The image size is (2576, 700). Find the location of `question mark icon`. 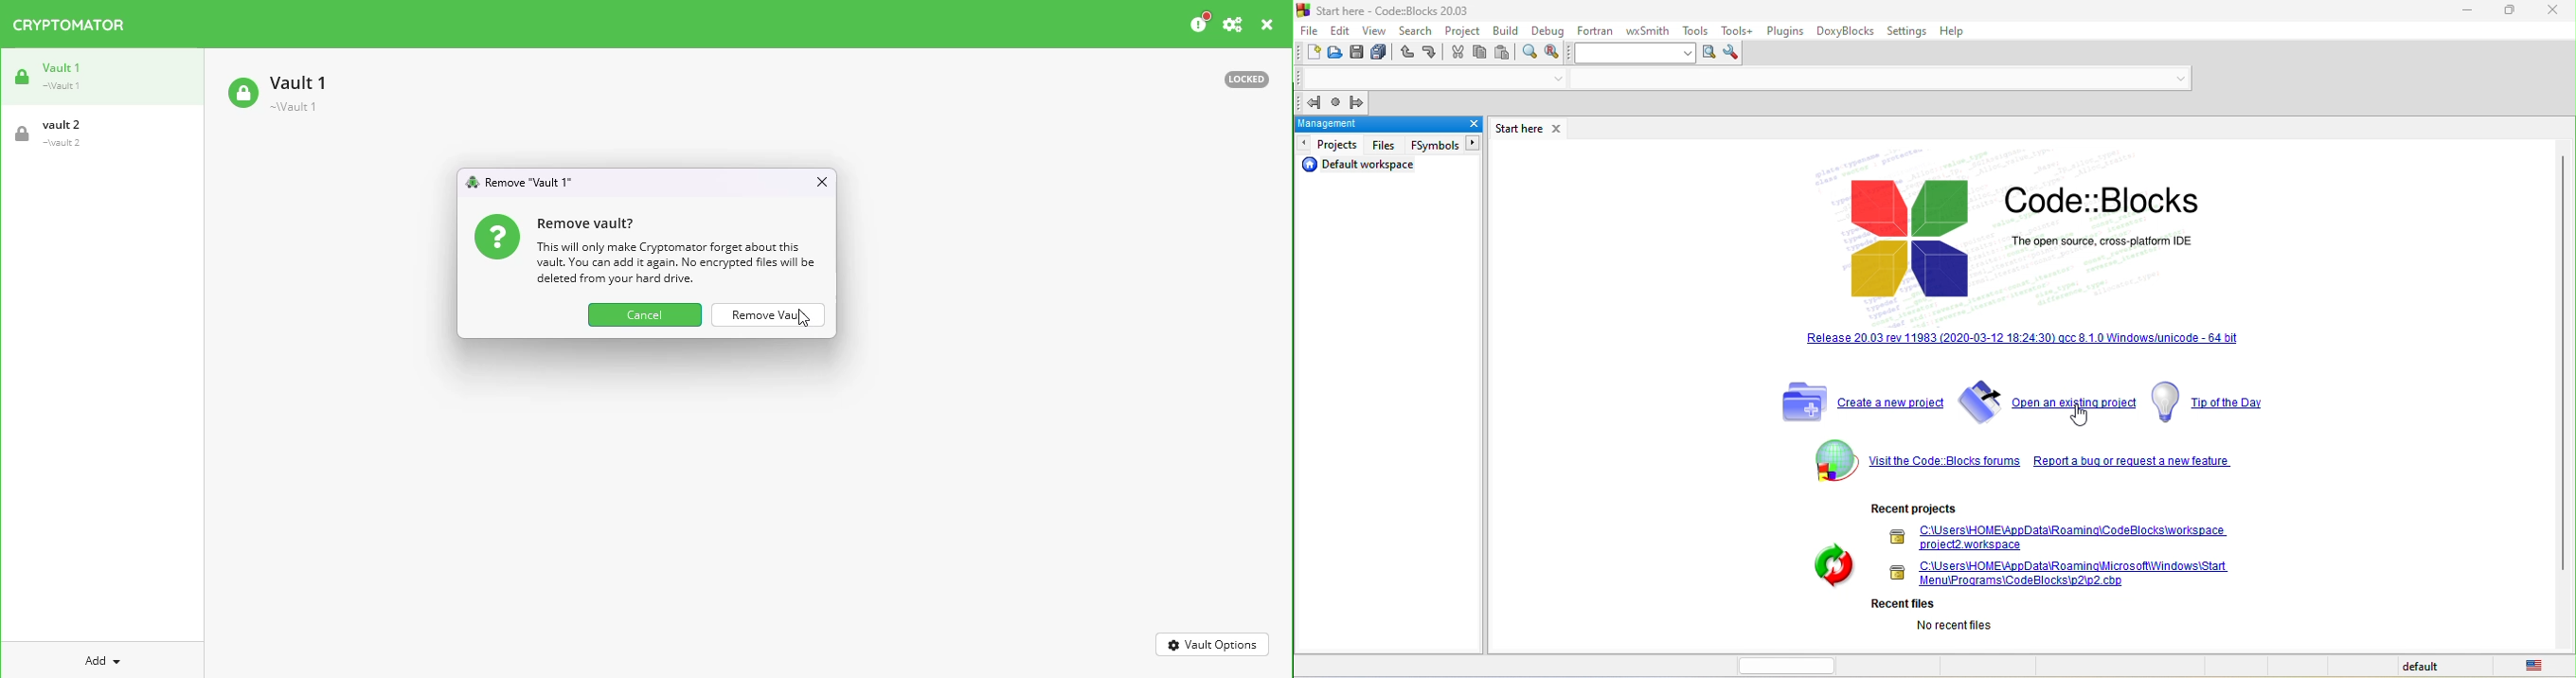

question mark icon is located at coordinates (498, 237).